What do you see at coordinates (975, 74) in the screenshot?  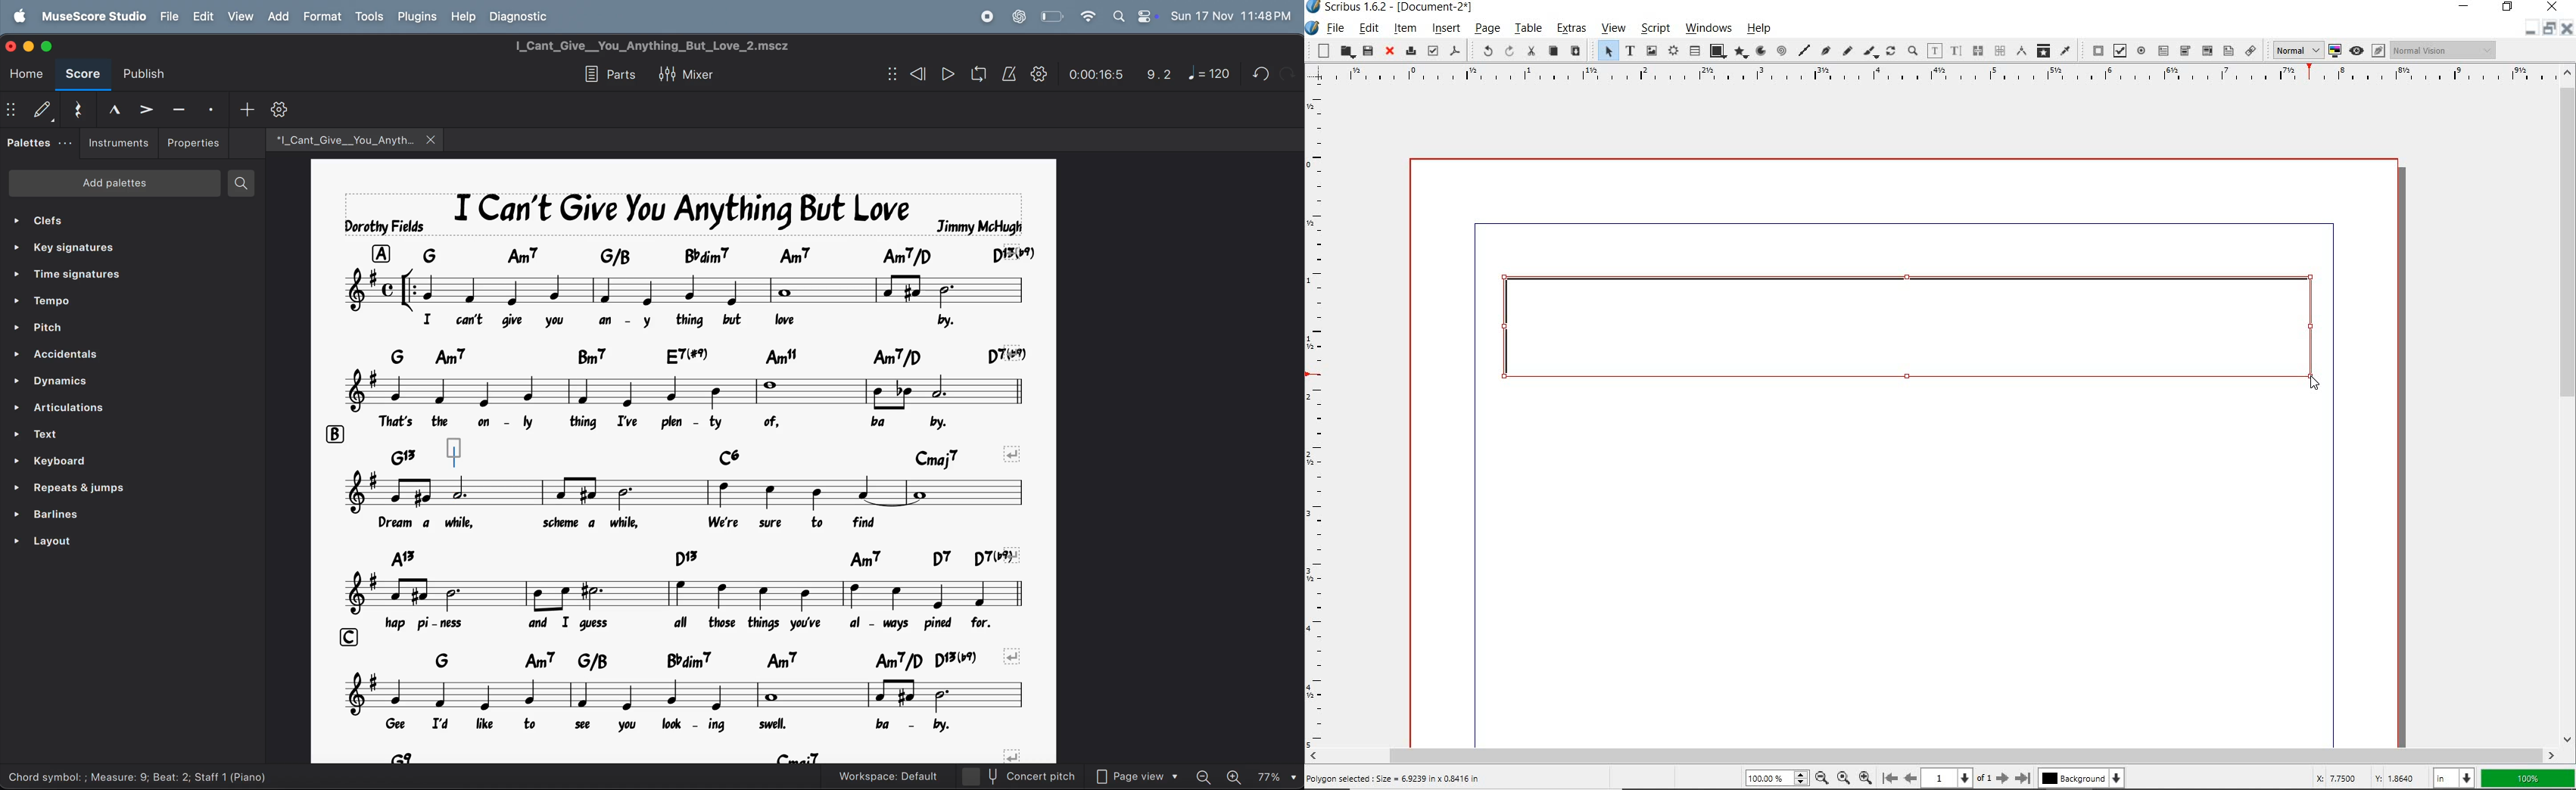 I see `loop playback` at bounding box center [975, 74].